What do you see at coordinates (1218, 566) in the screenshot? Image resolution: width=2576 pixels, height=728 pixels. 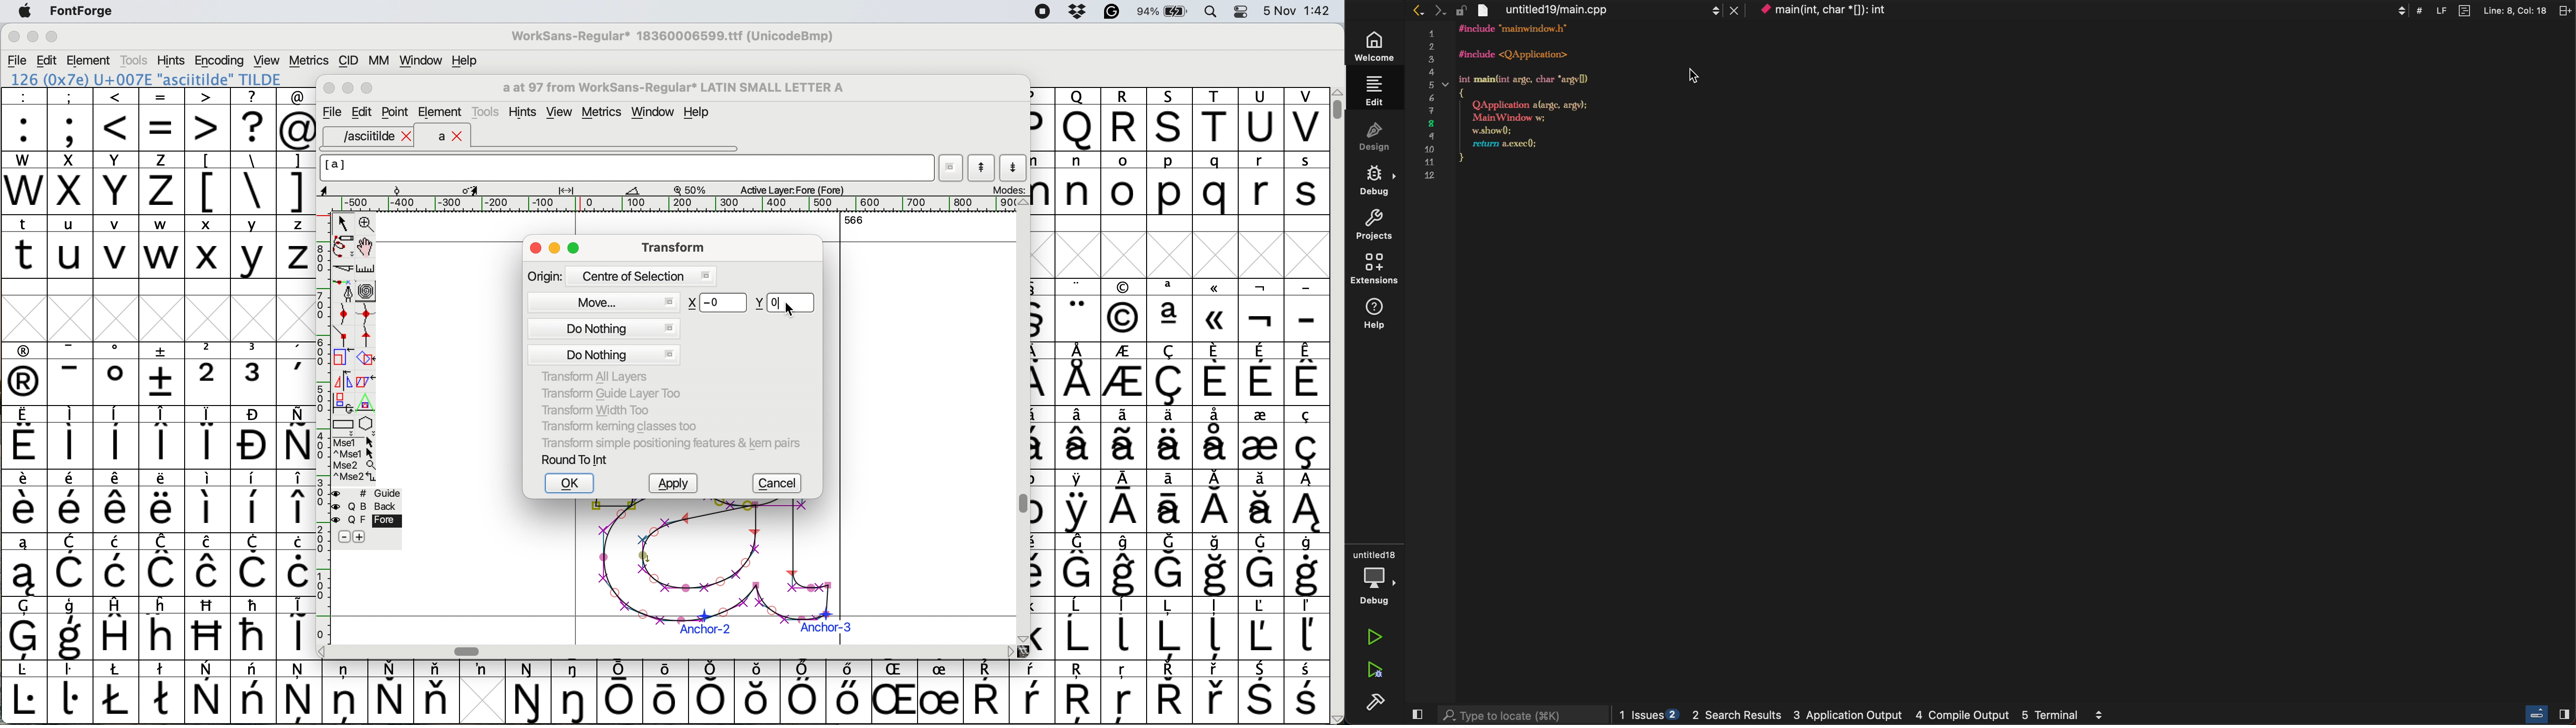 I see `symbol` at bounding box center [1218, 566].